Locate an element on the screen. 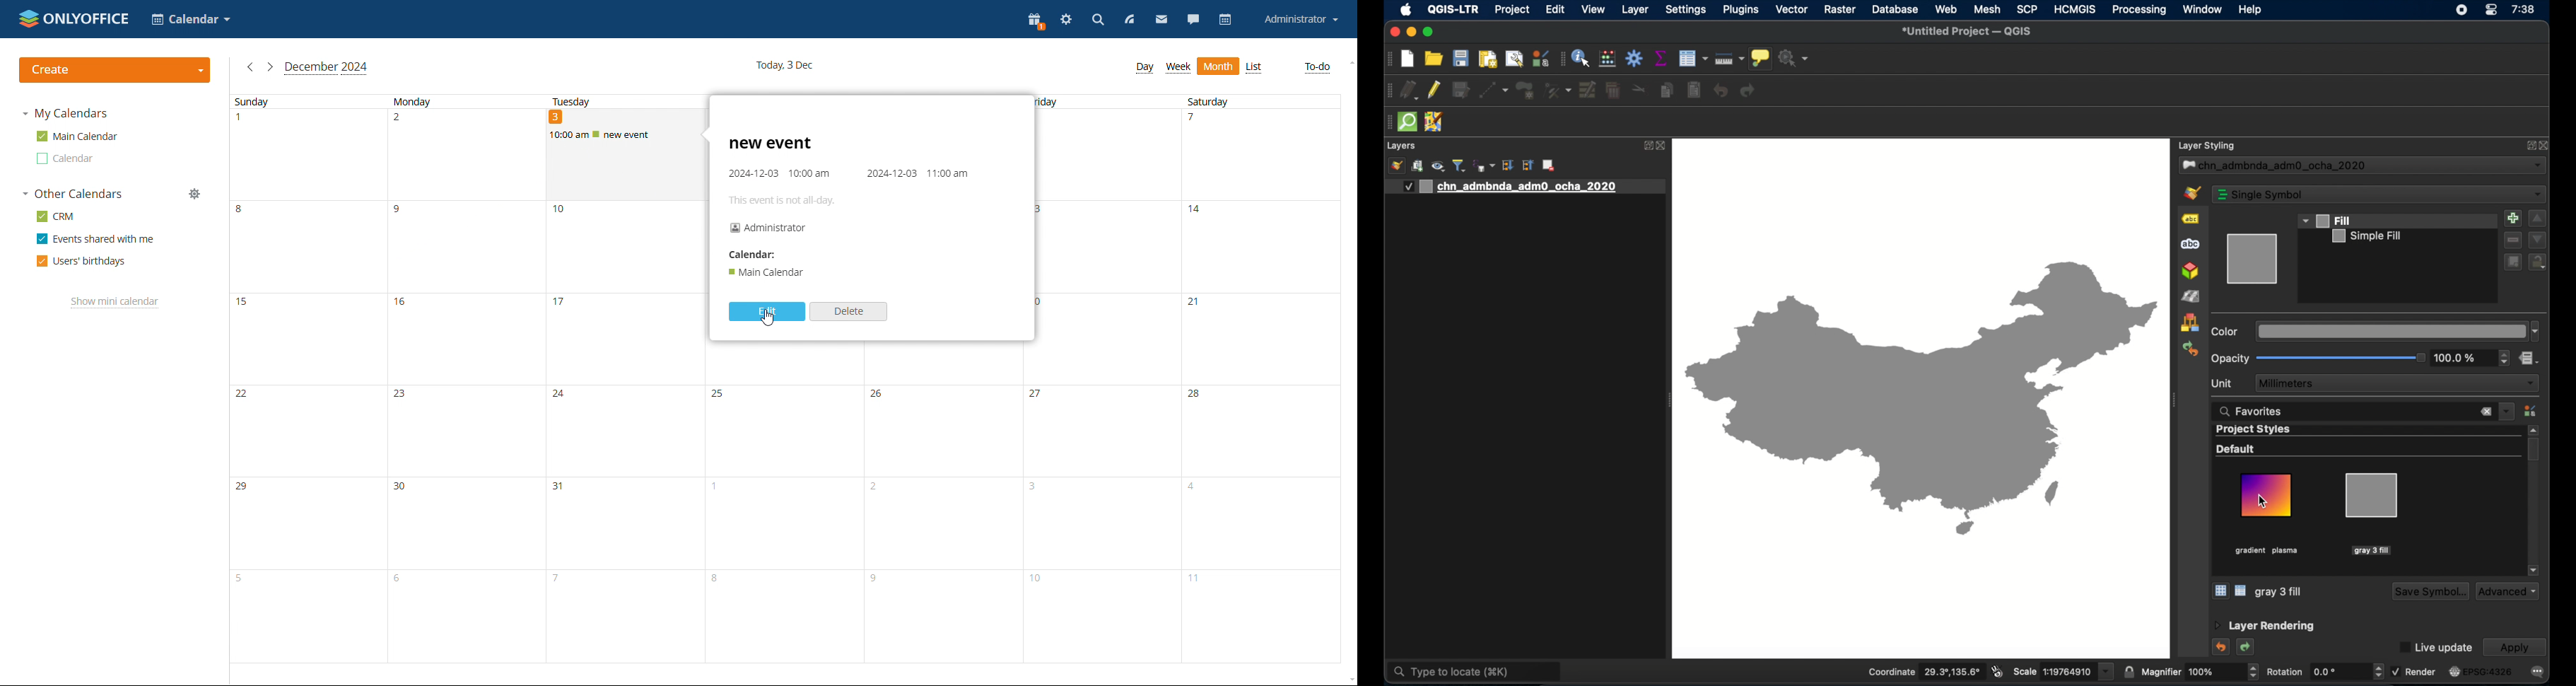  add is located at coordinates (2513, 219).